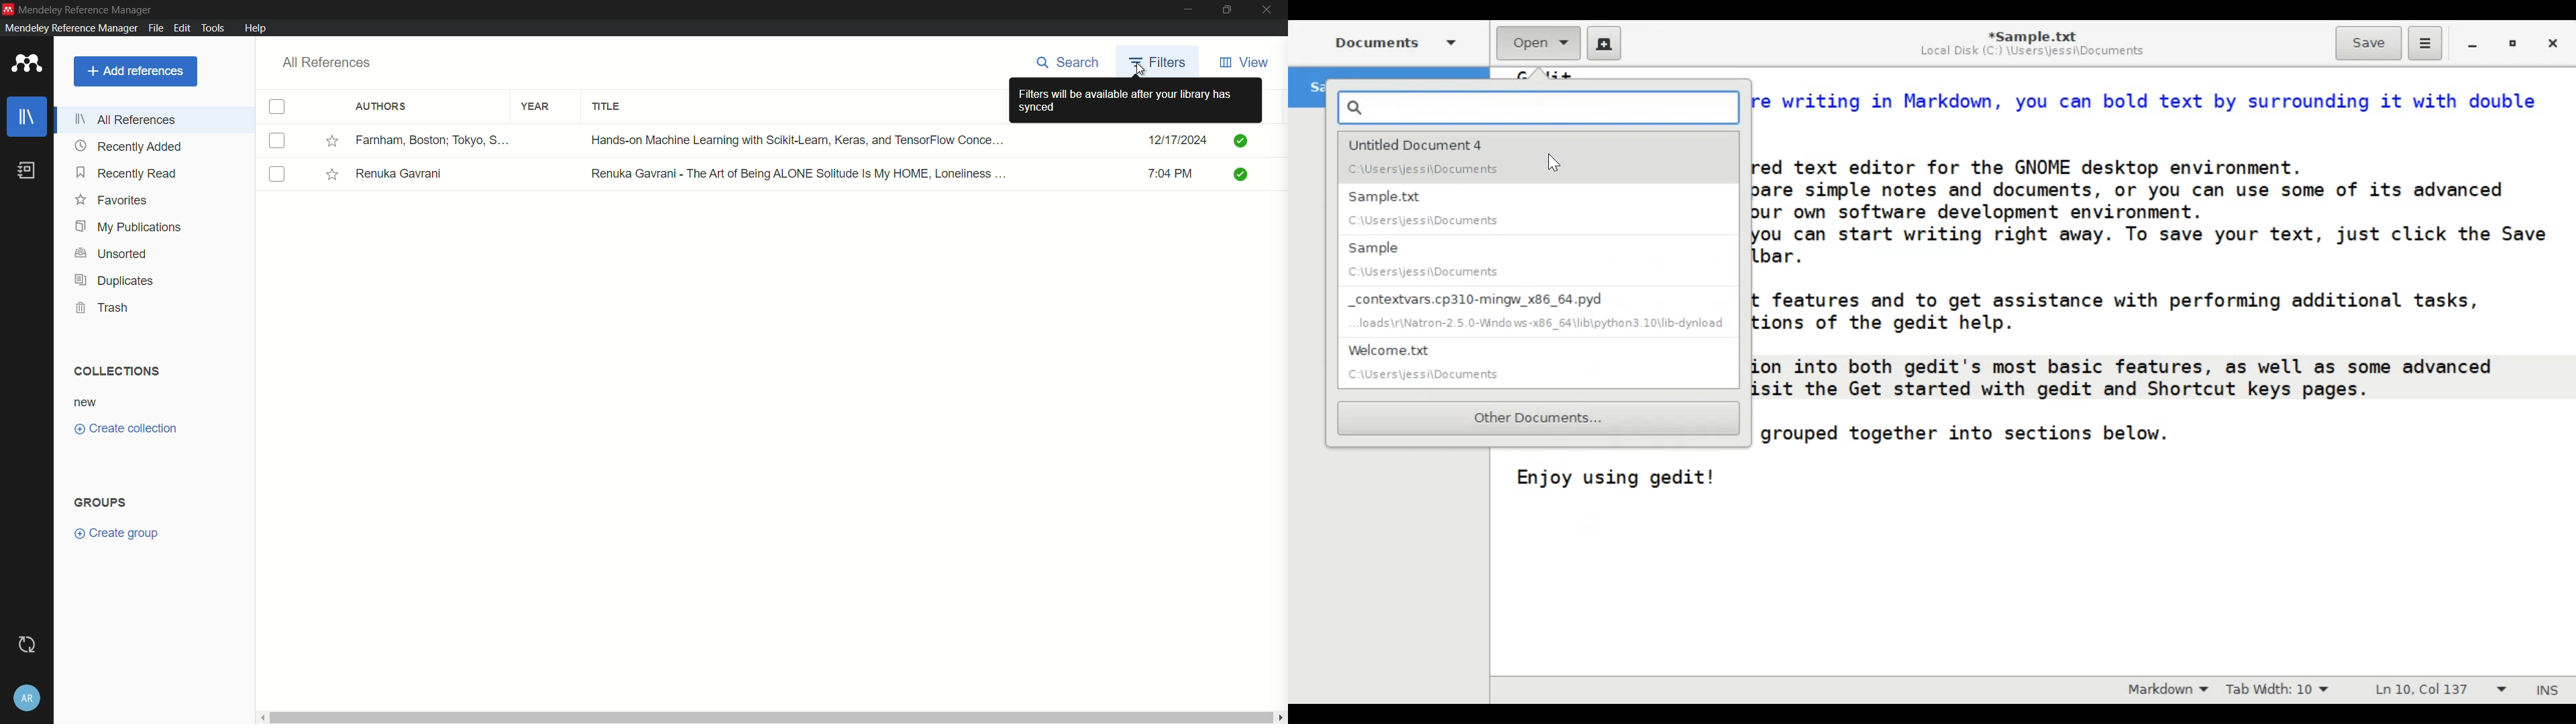  Describe the element at coordinates (327, 62) in the screenshot. I see `all references` at that location.